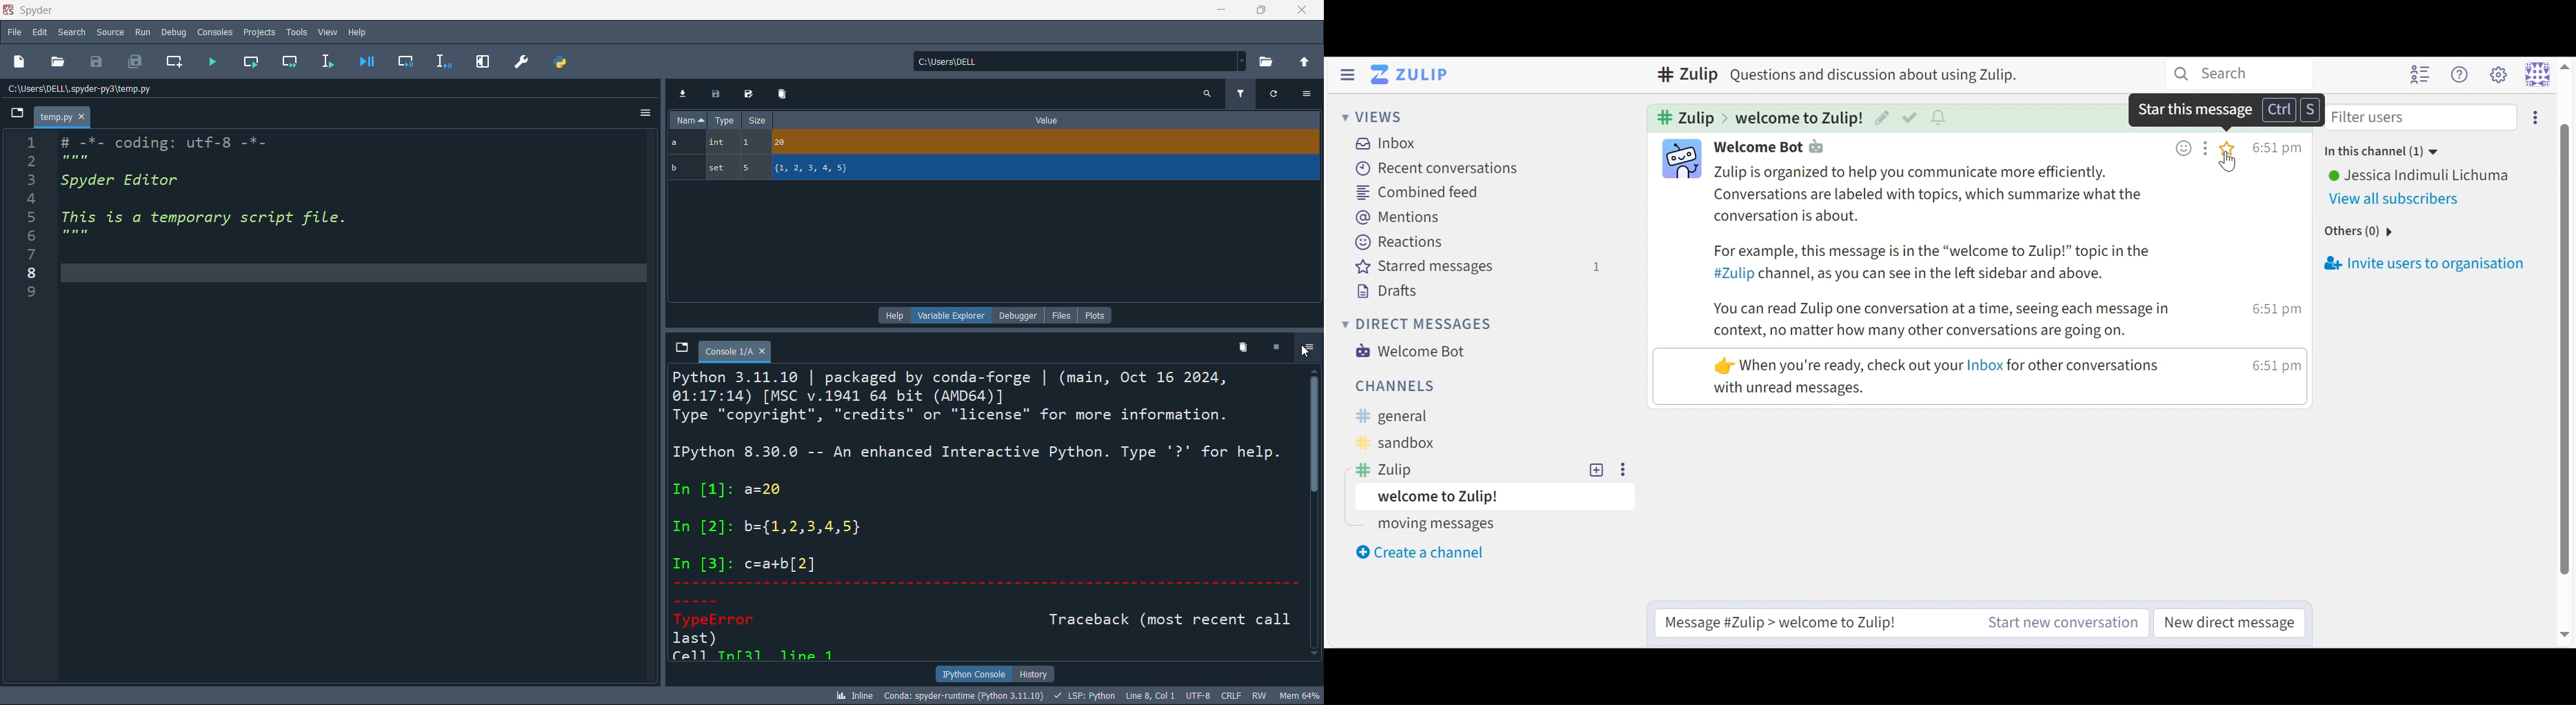 Image resolution: width=2576 pixels, height=728 pixels. Describe the element at coordinates (2421, 72) in the screenshot. I see `Hide user list` at that location.